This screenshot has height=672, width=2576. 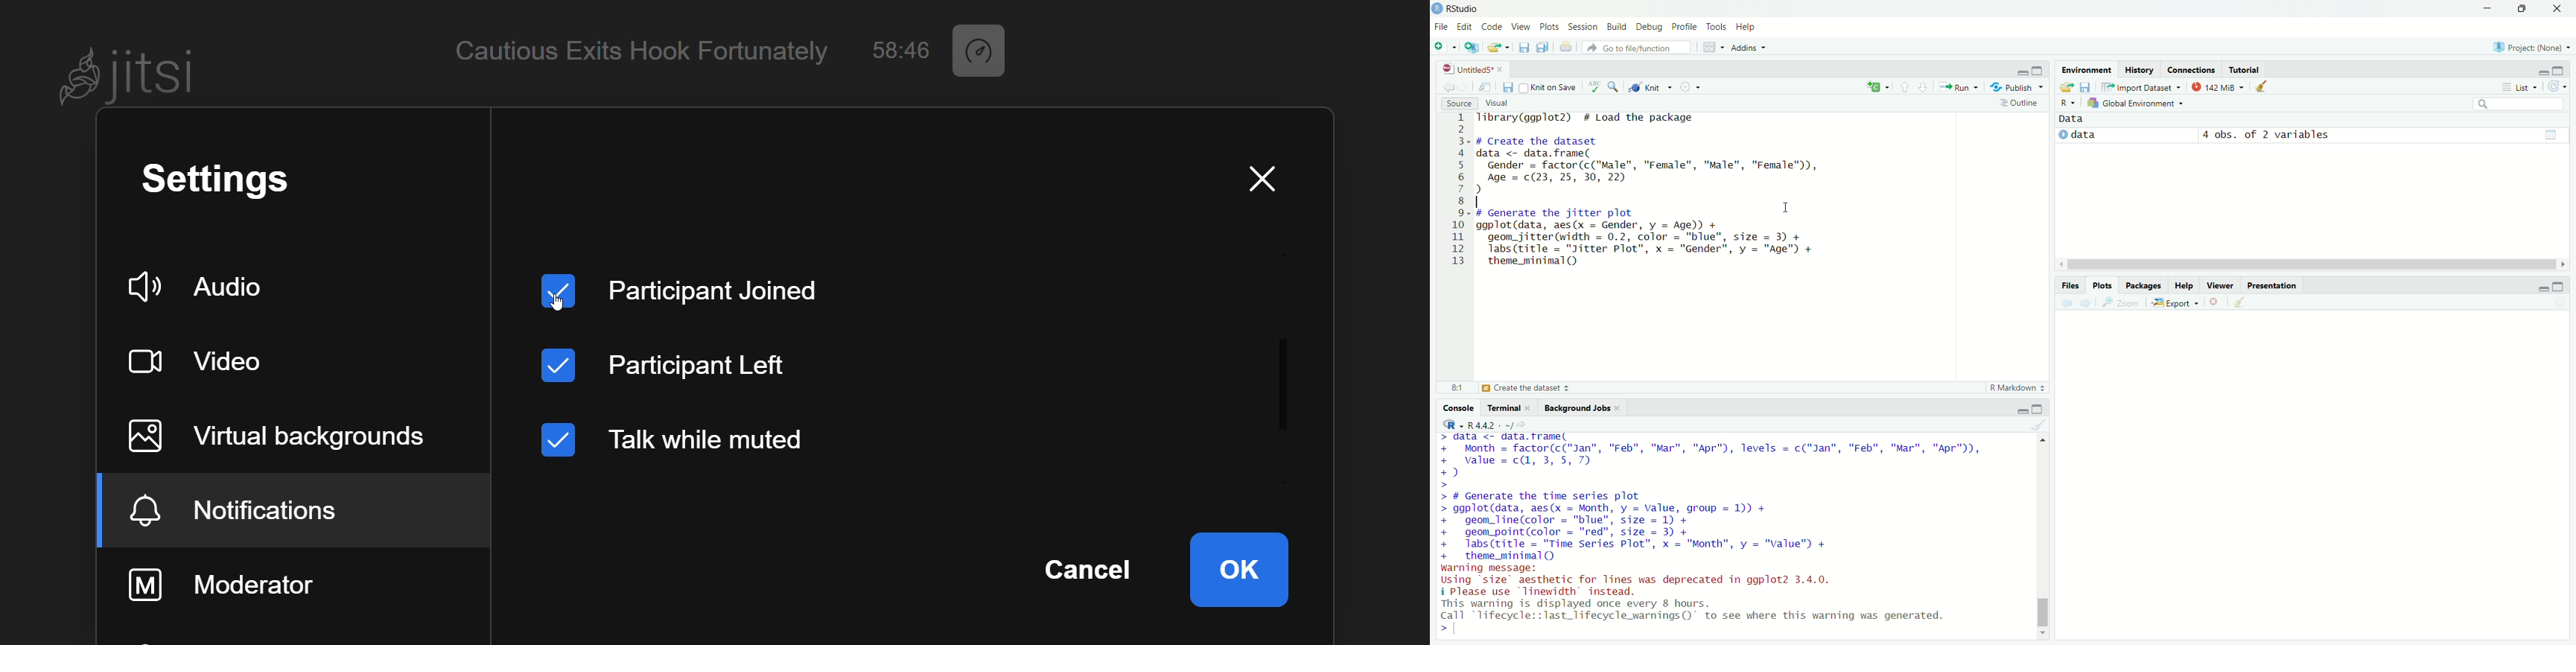 What do you see at coordinates (2040, 69) in the screenshot?
I see `maximize` at bounding box center [2040, 69].